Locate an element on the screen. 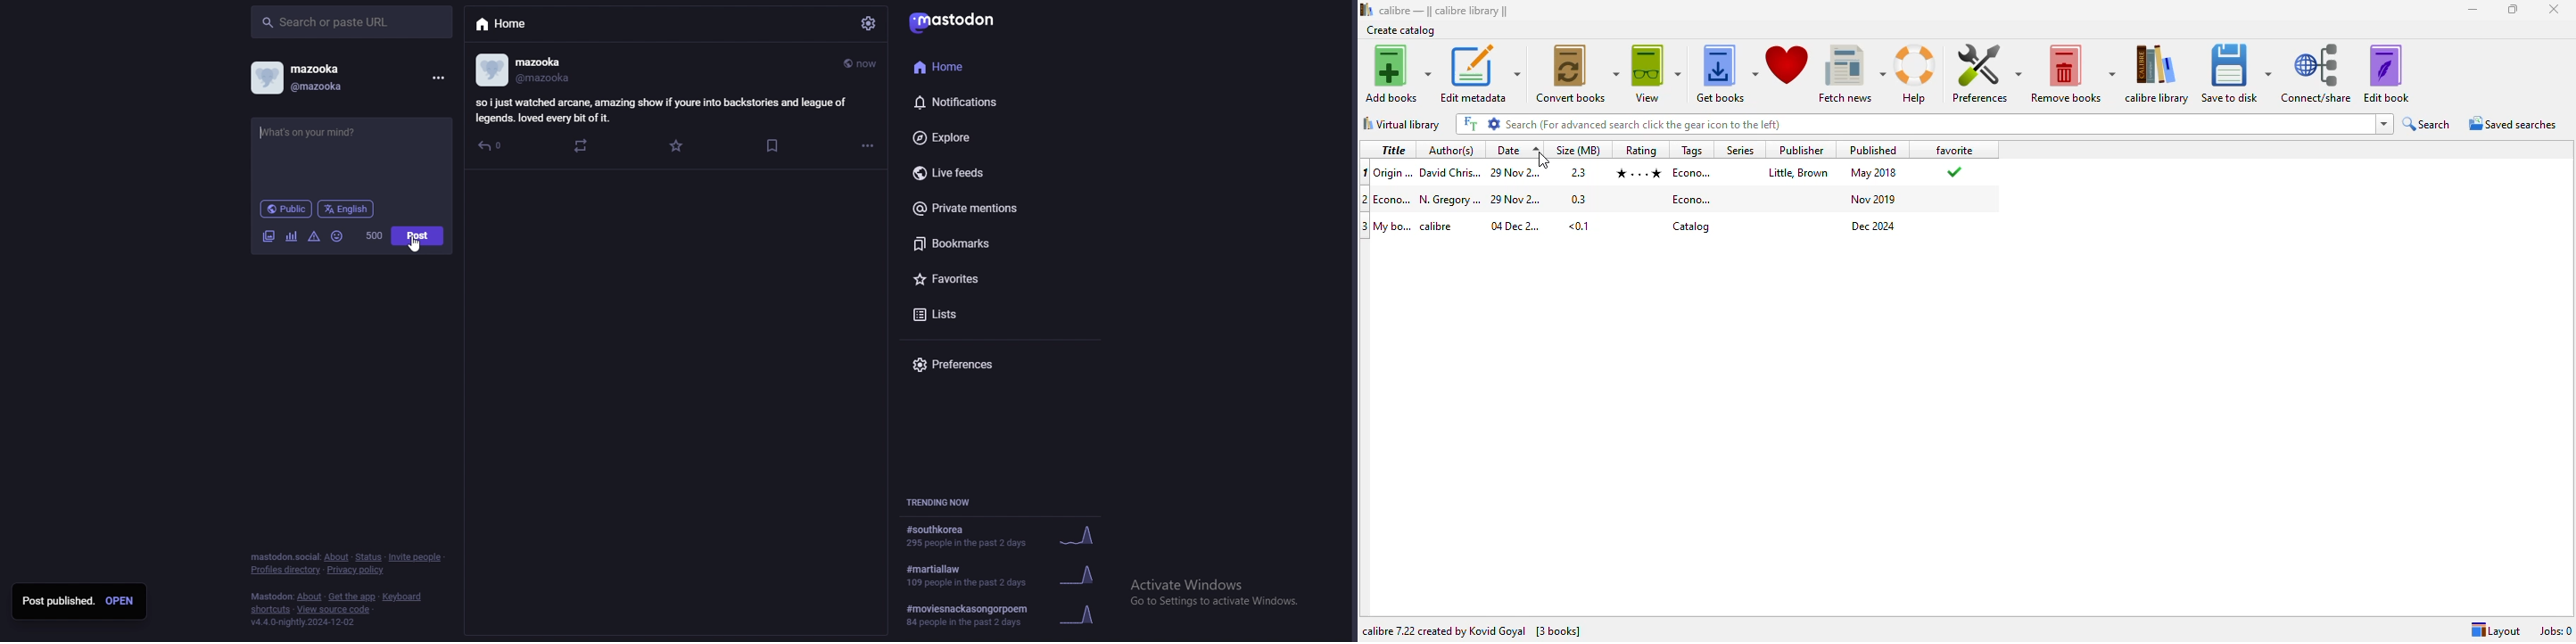 The height and width of the screenshot is (644, 2576). time is located at coordinates (863, 62).